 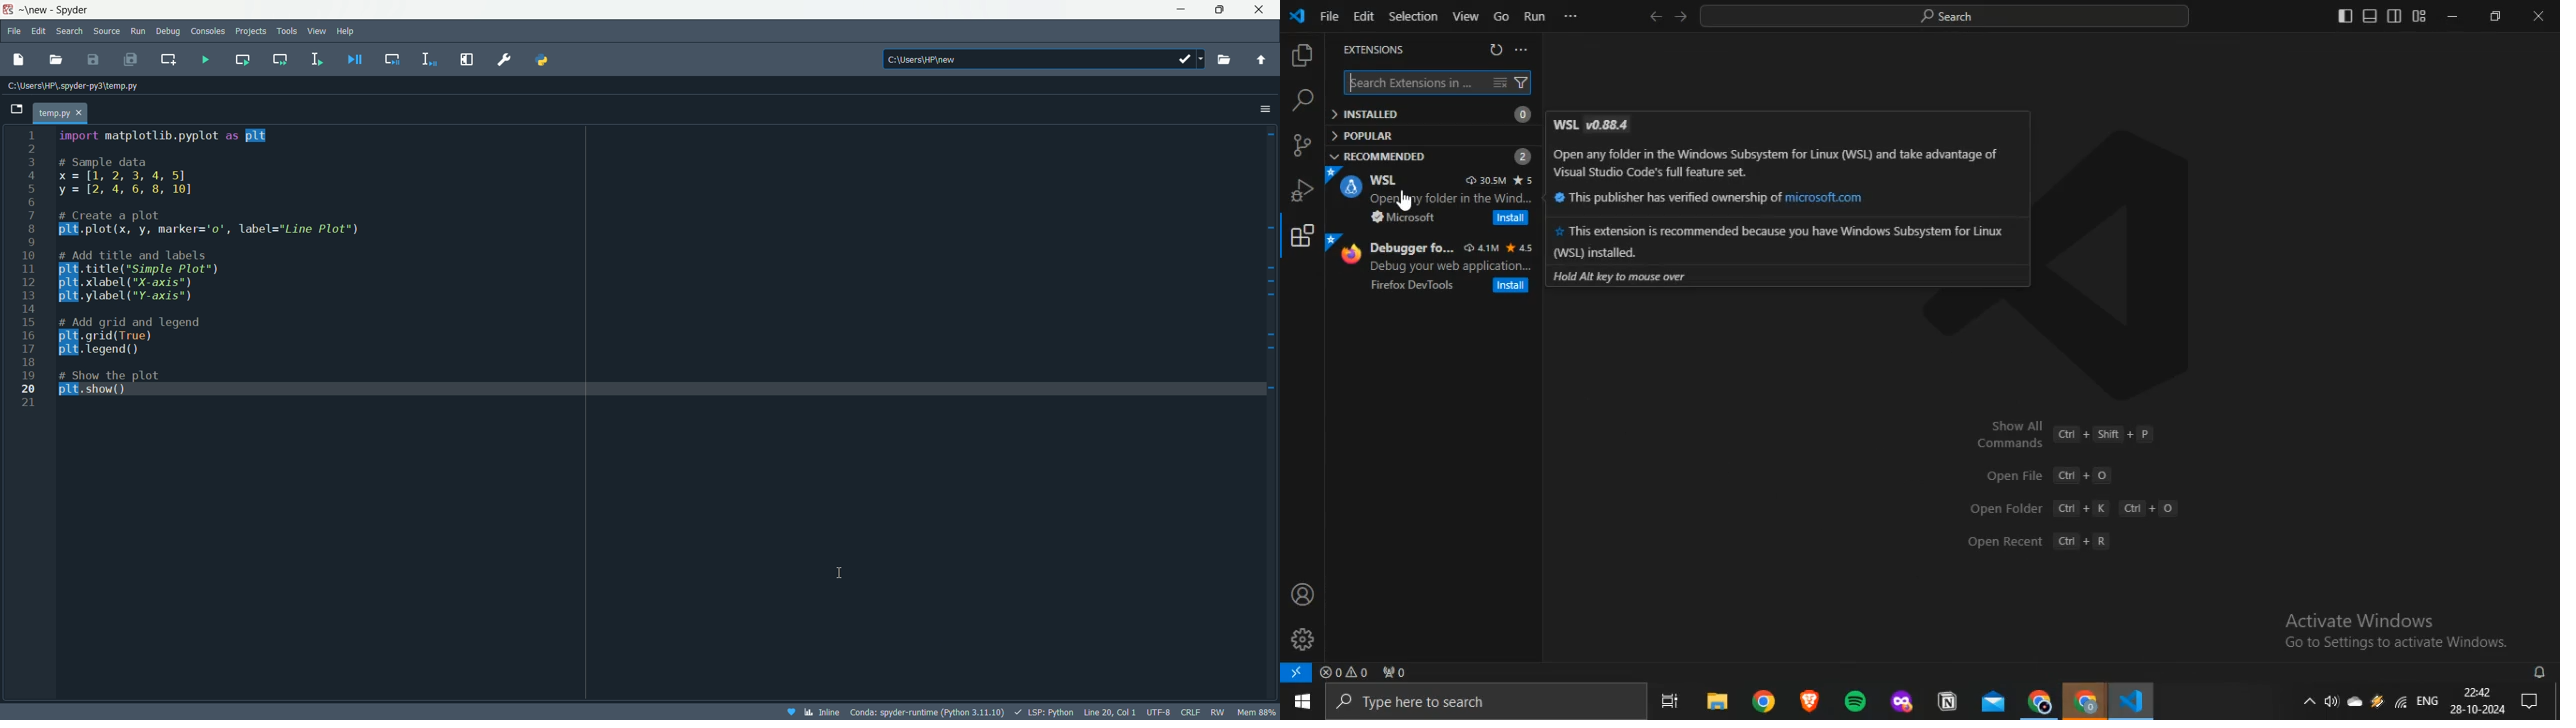 I want to click on Debugger fo..., so click(x=1413, y=248).